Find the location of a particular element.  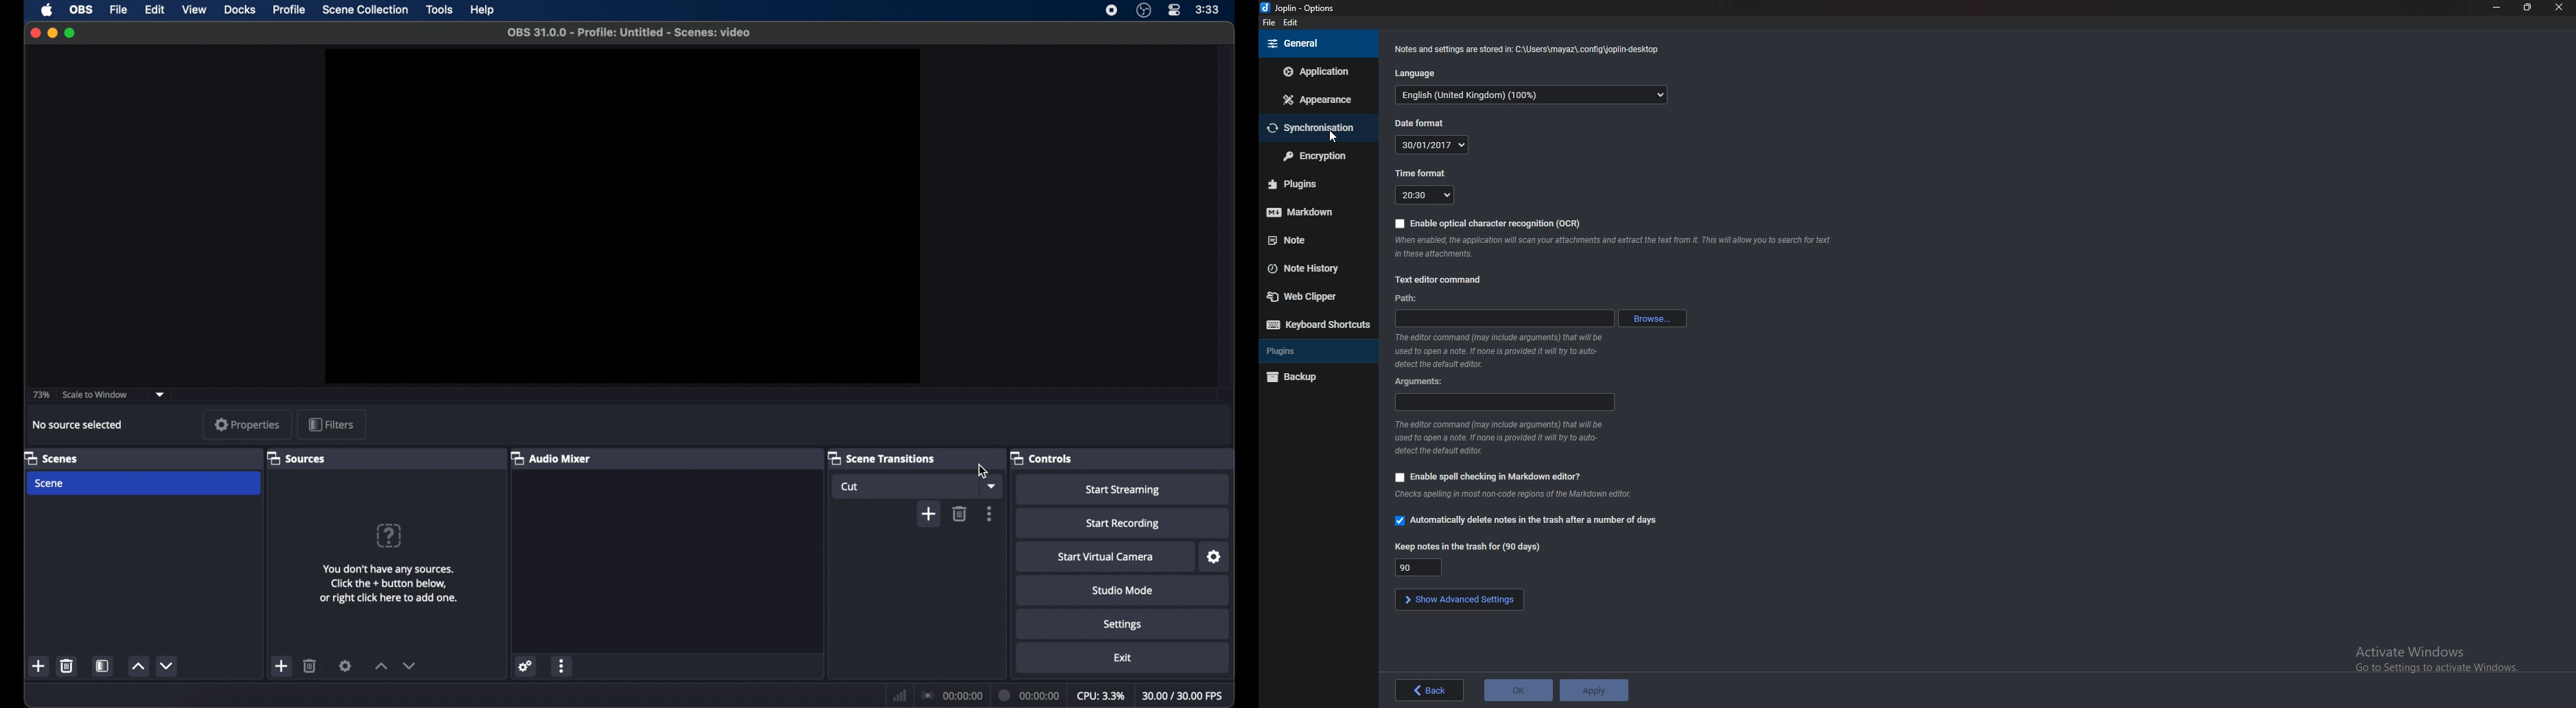

date format is located at coordinates (1420, 123).